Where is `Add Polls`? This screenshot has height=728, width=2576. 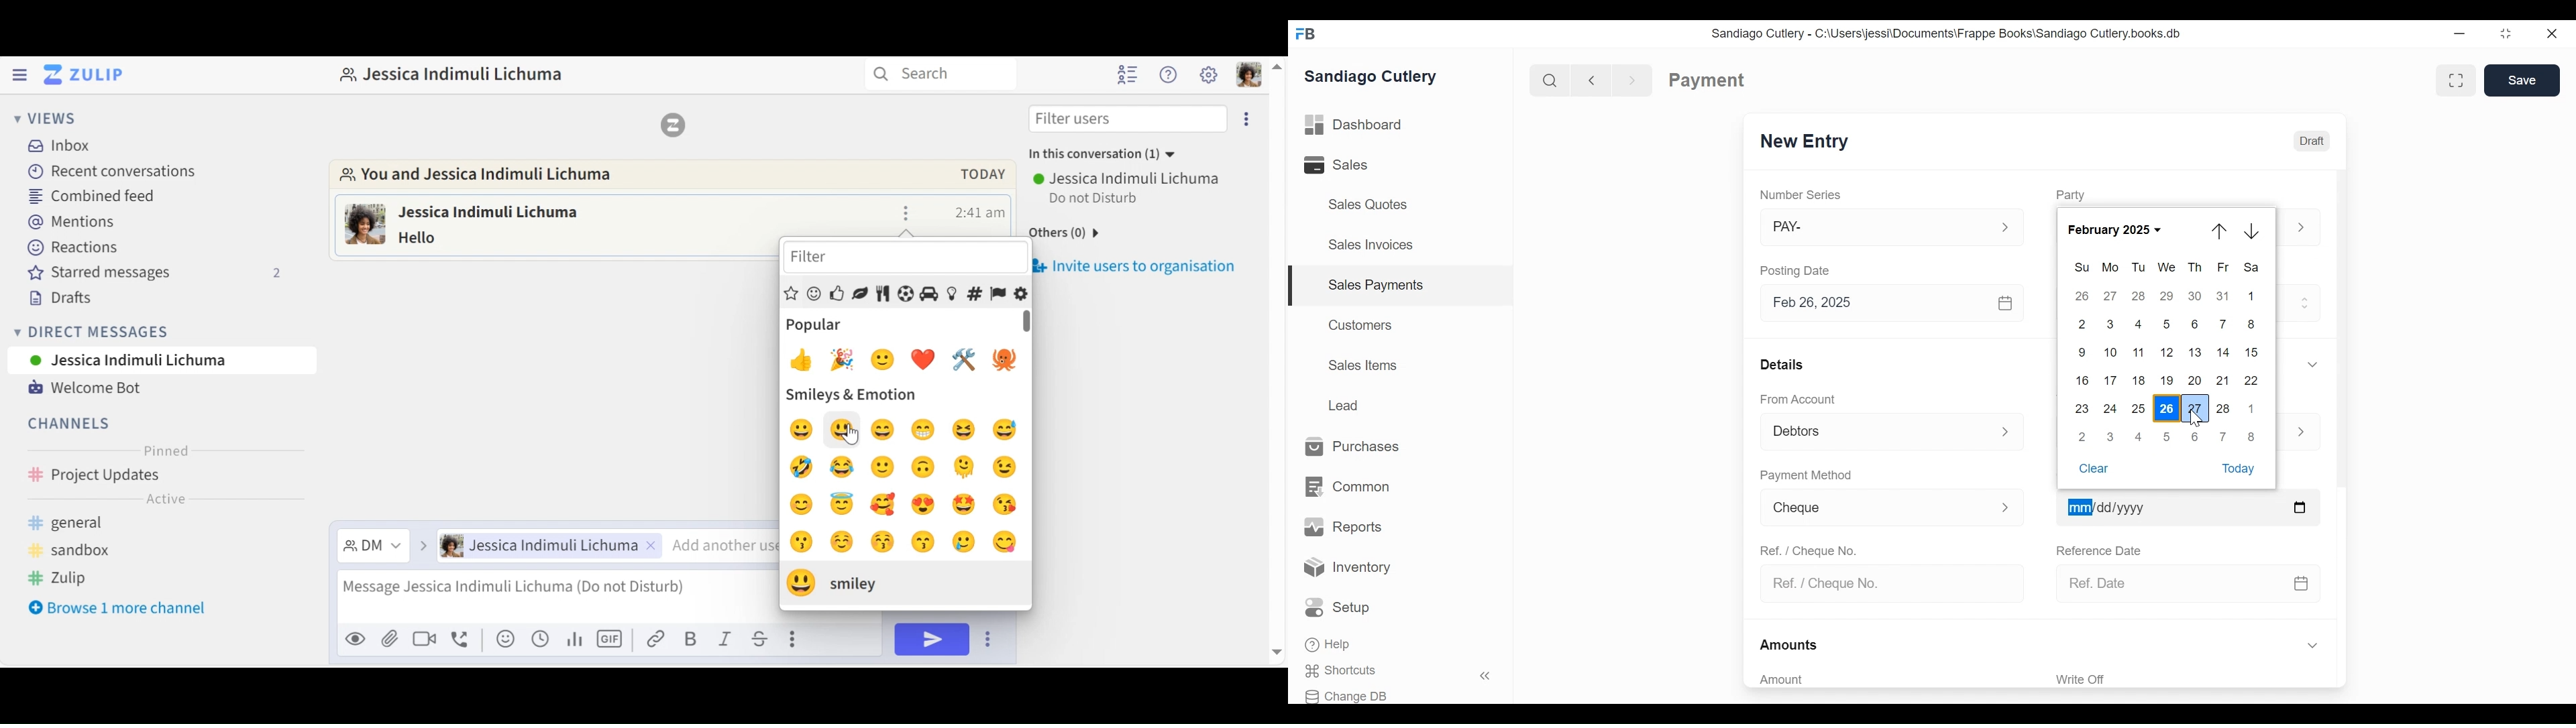 Add Polls is located at coordinates (573, 638).